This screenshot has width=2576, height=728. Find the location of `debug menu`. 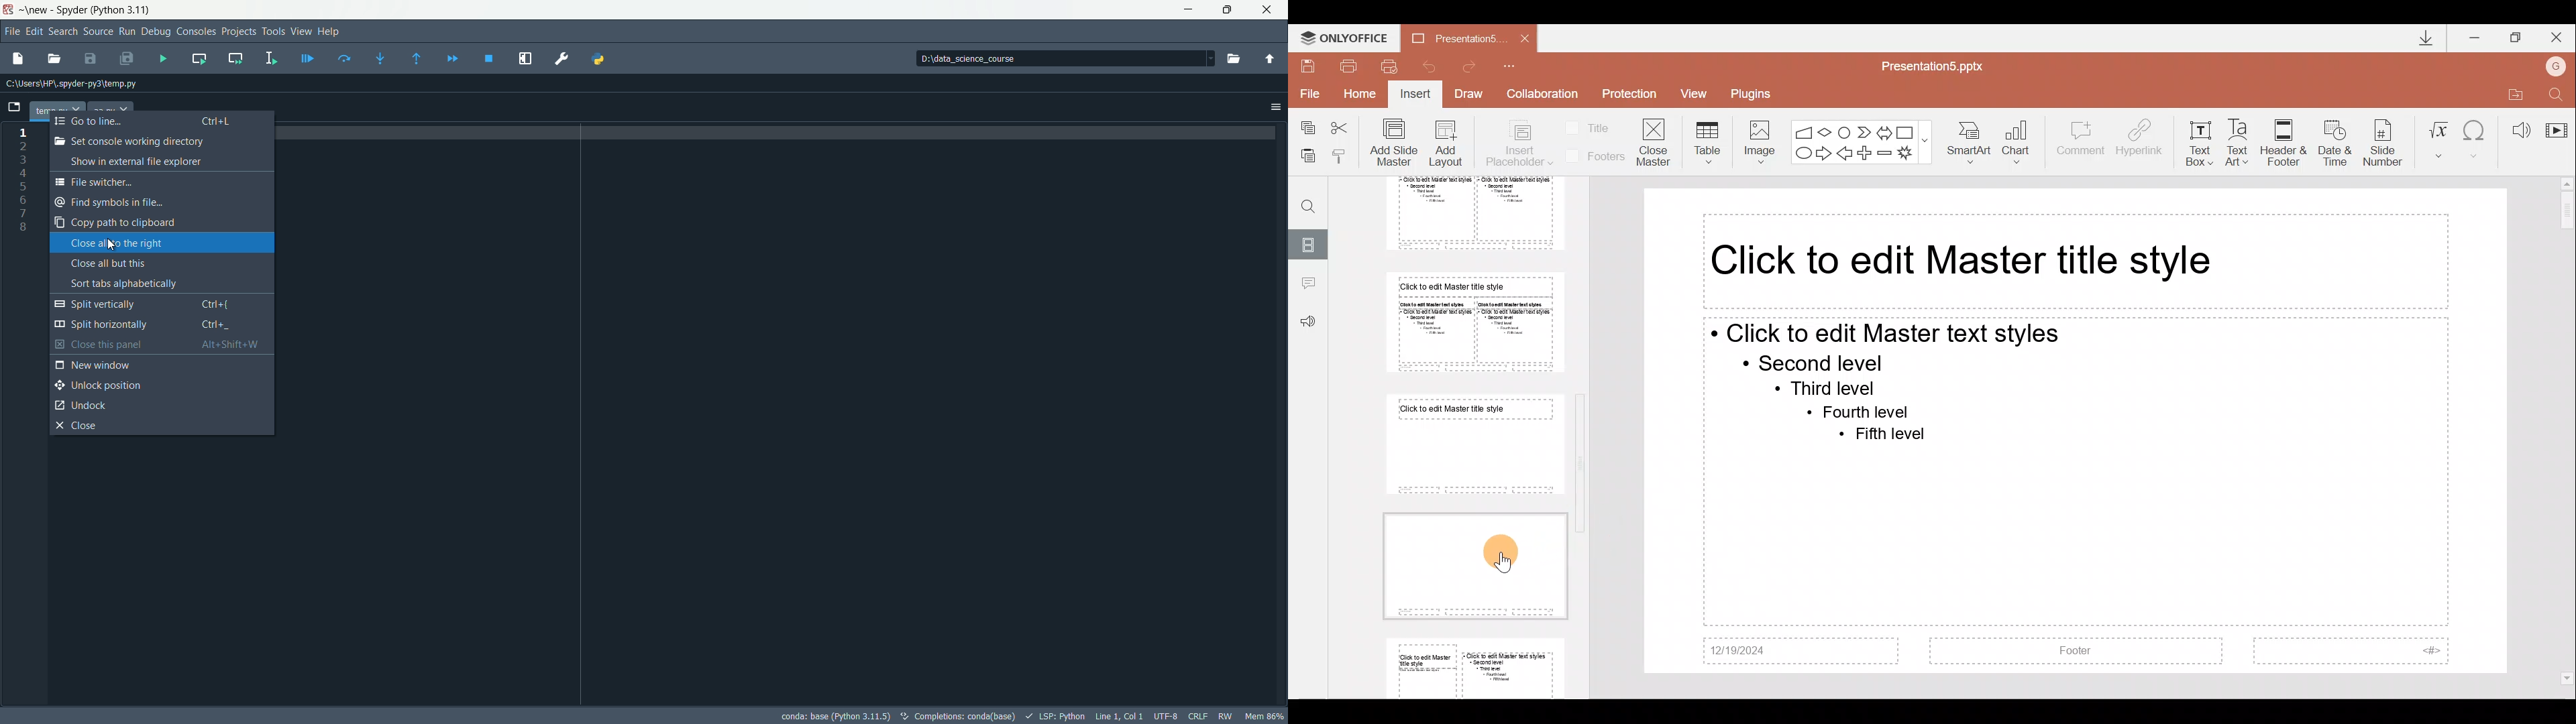

debug menu is located at coordinates (156, 32).